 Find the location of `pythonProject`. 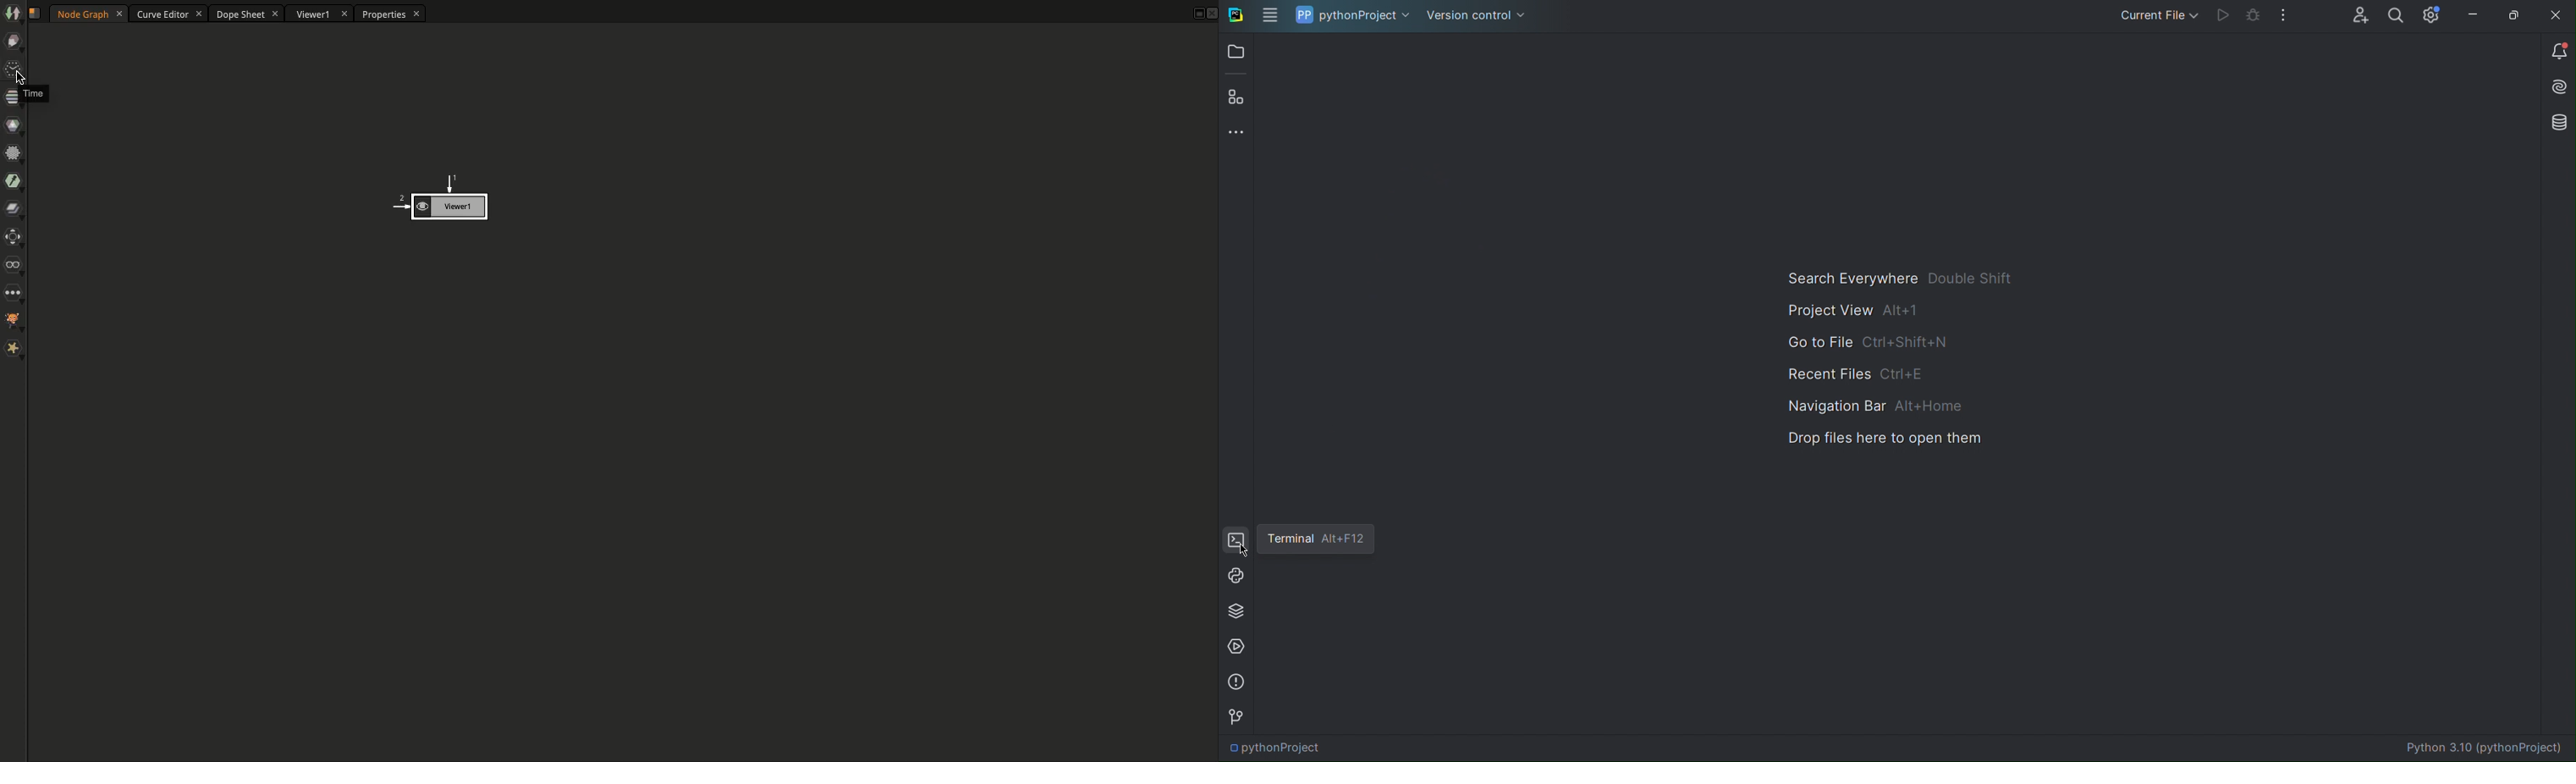

pythonProject is located at coordinates (1351, 15).